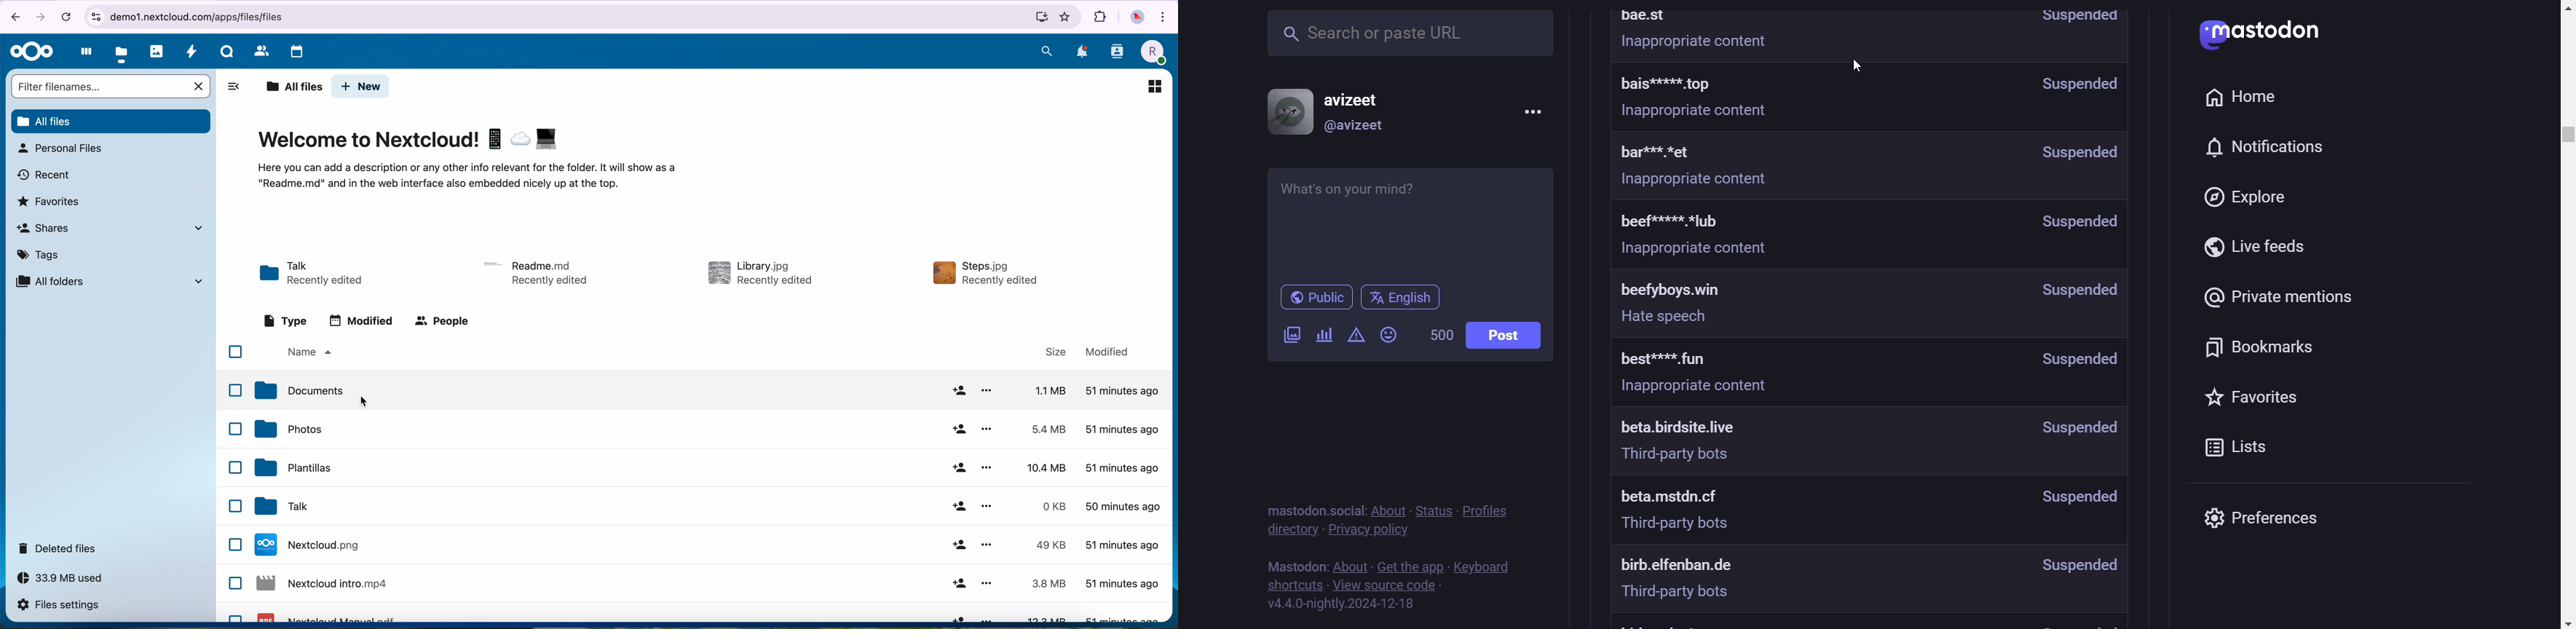 The image size is (2576, 644). What do you see at coordinates (1870, 577) in the screenshot?
I see `moderated server's information` at bounding box center [1870, 577].